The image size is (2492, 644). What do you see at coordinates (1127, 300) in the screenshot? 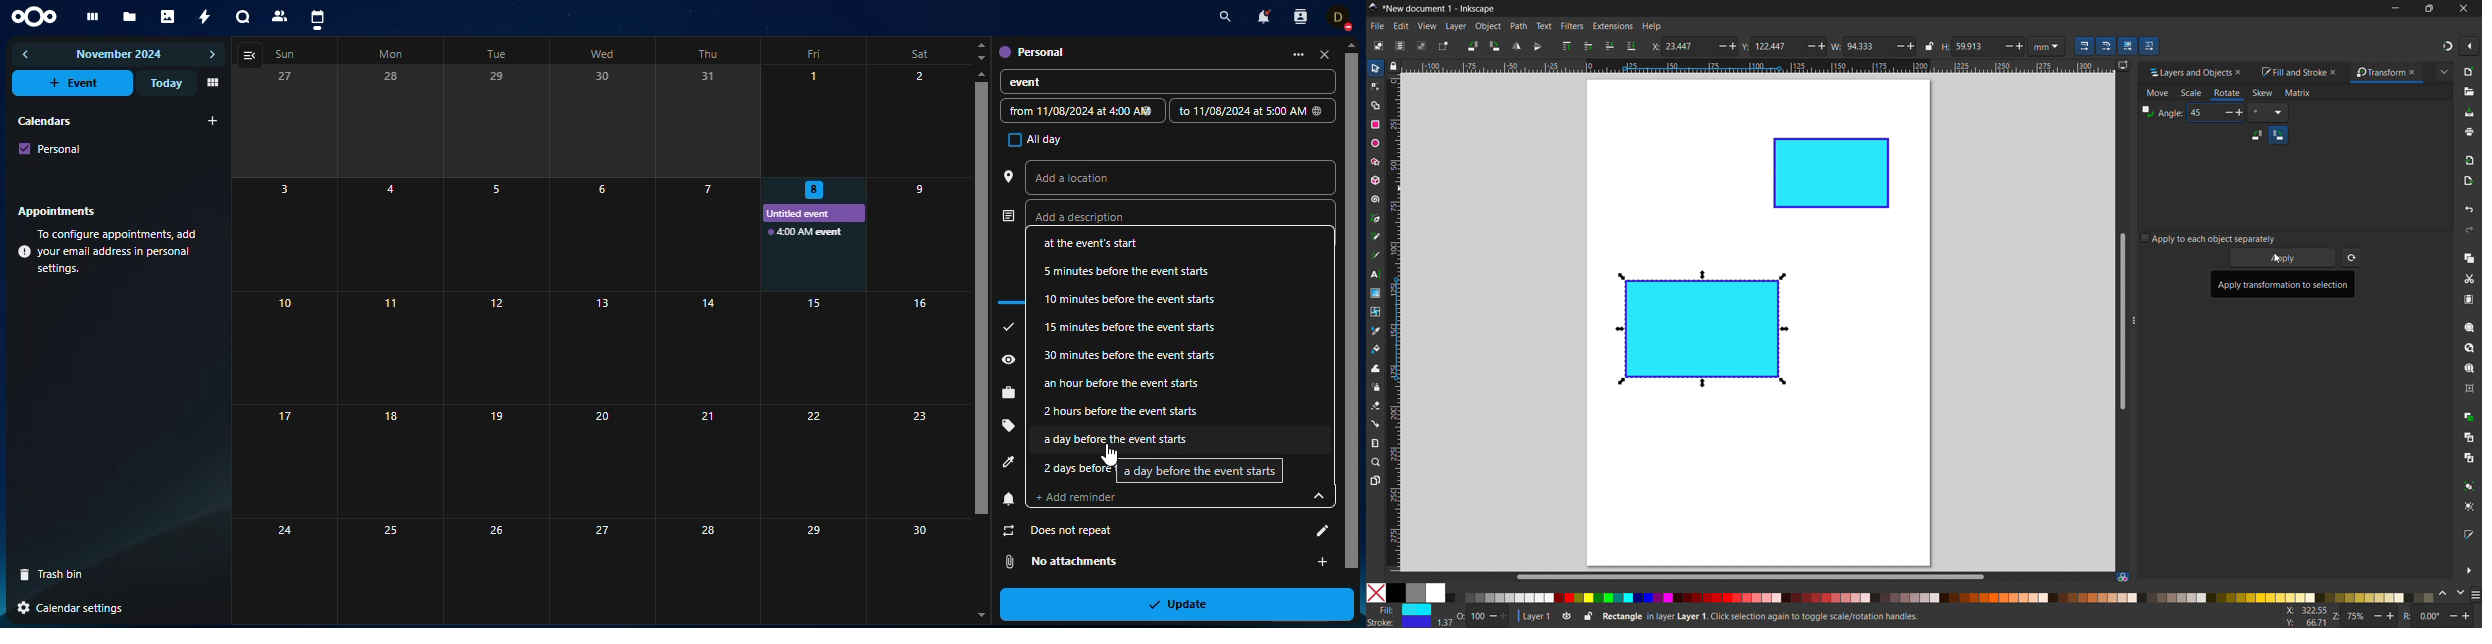
I see `10 min` at bounding box center [1127, 300].